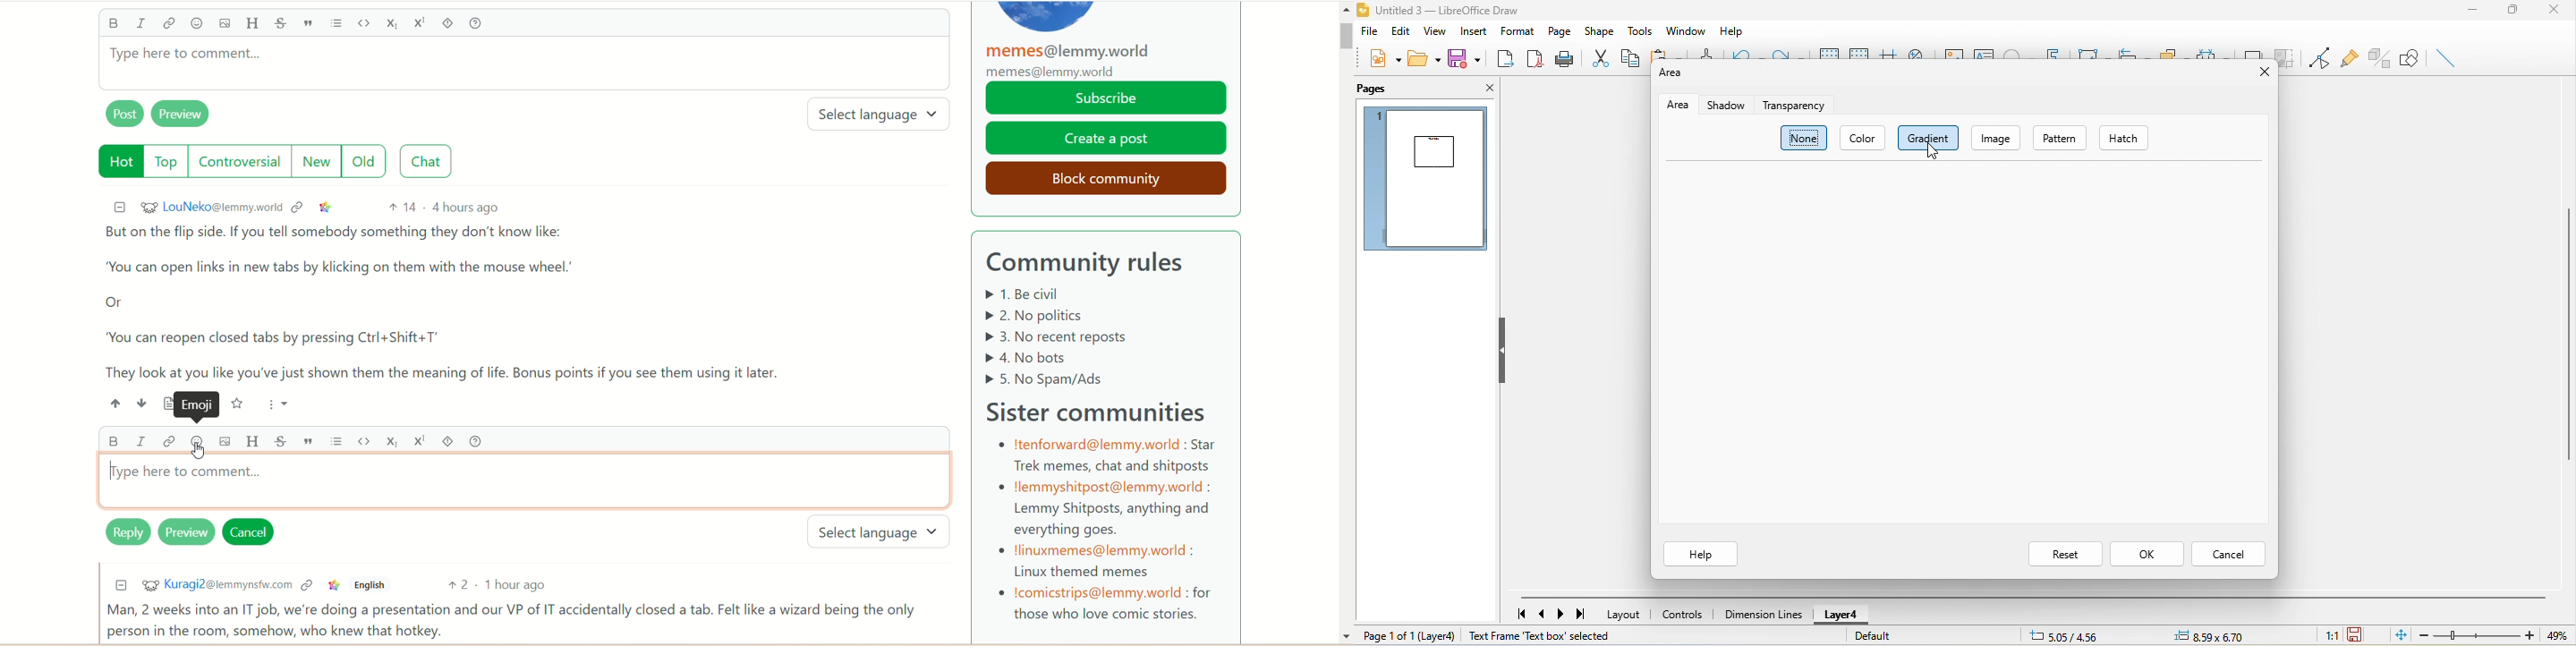 Image resolution: width=2576 pixels, height=672 pixels. Describe the element at coordinates (1789, 52) in the screenshot. I see `redo` at that location.